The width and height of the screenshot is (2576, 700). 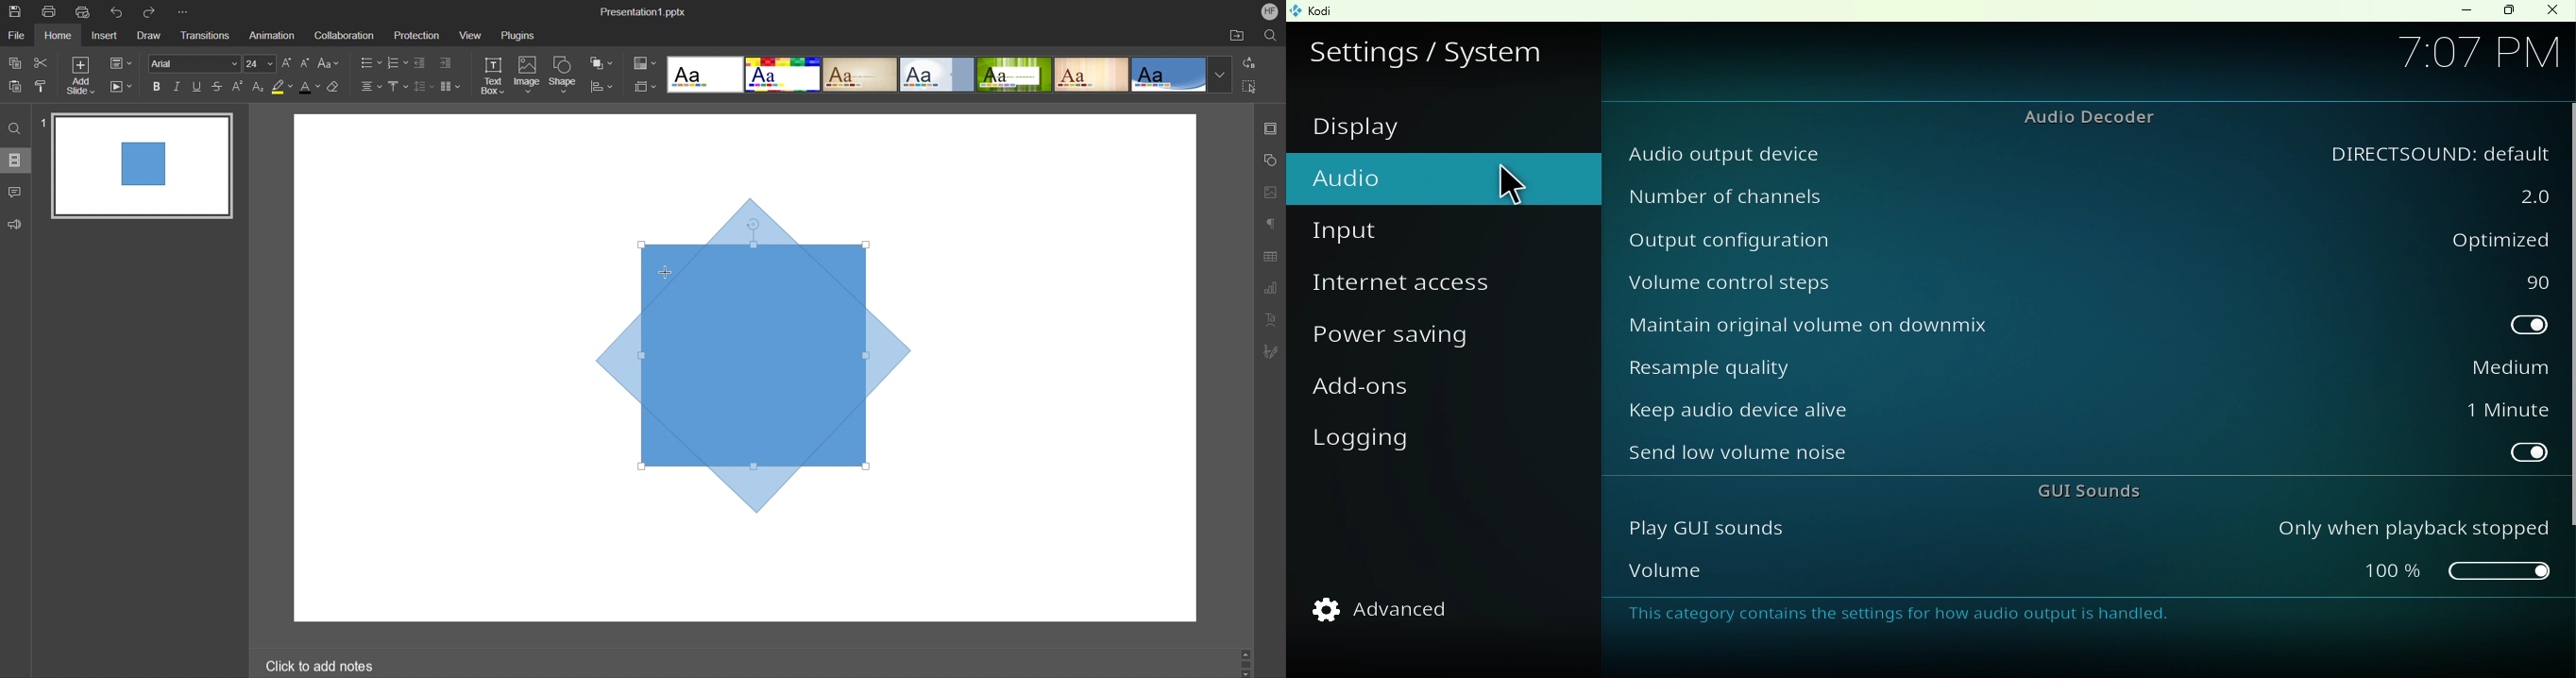 What do you see at coordinates (103, 36) in the screenshot?
I see `Insert` at bounding box center [103, 36].